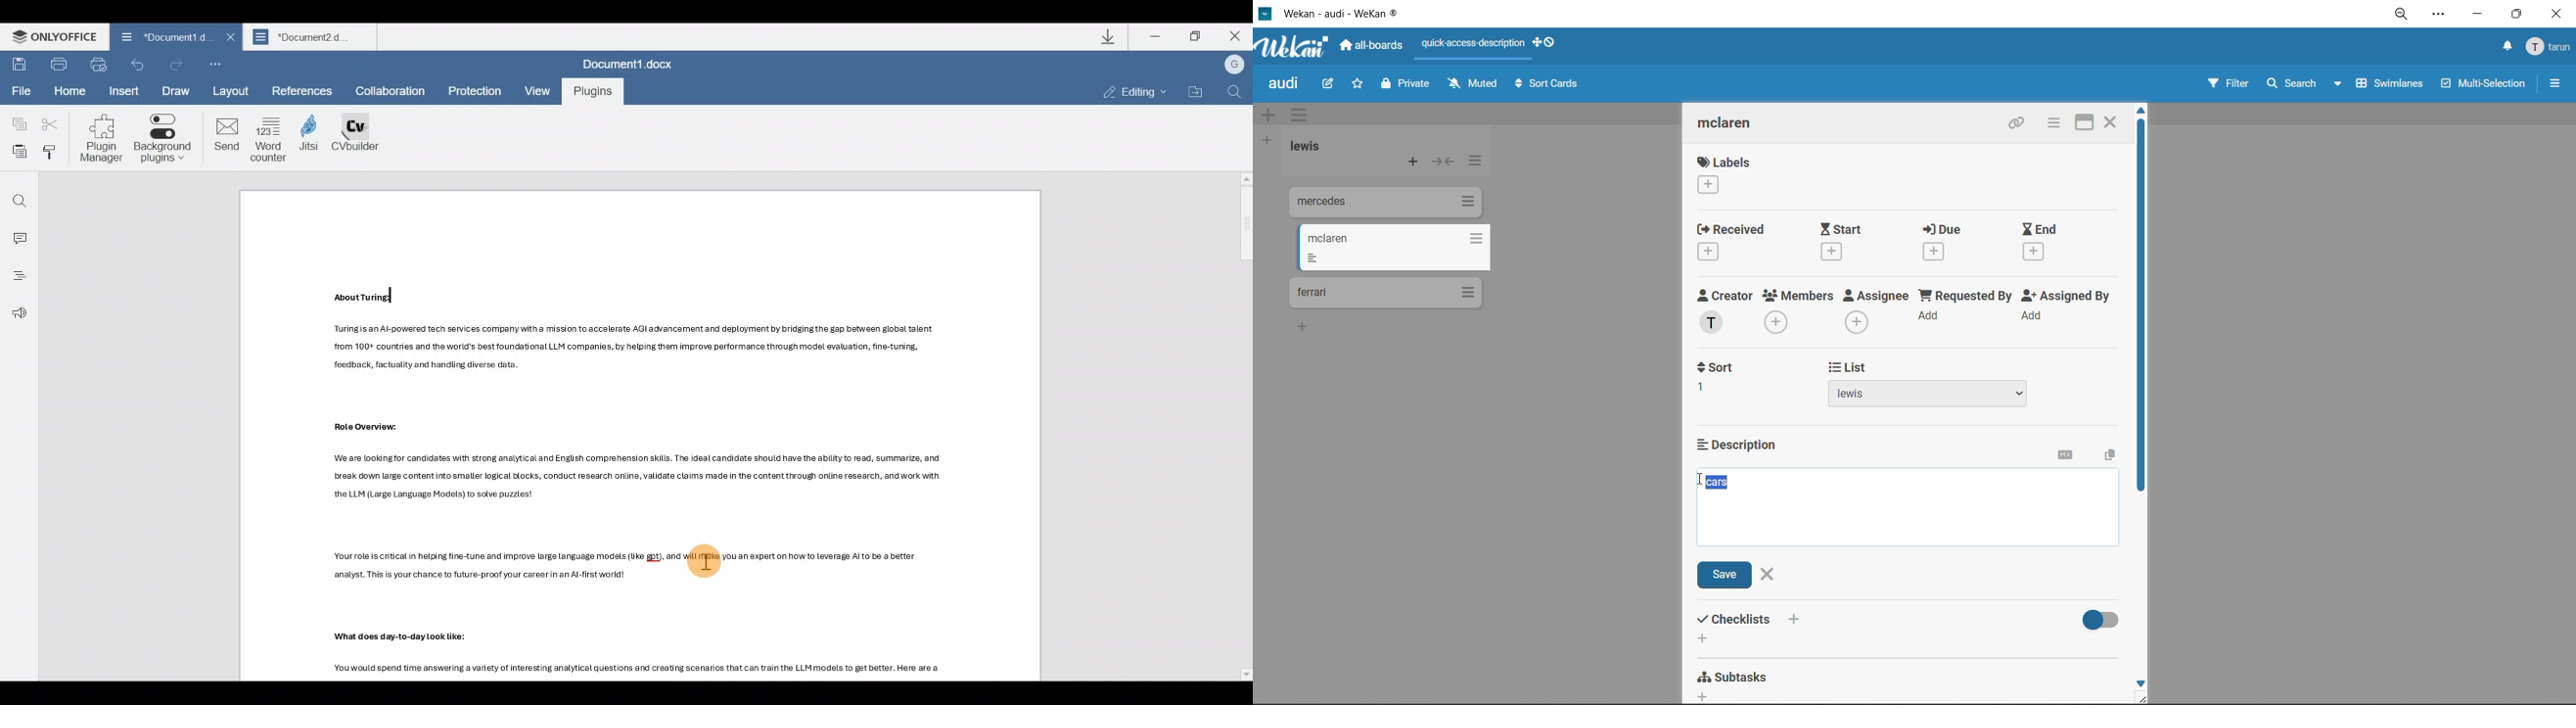  Describe the element at coordinates (24, 93) in the screenshot. I see `File` at that location.